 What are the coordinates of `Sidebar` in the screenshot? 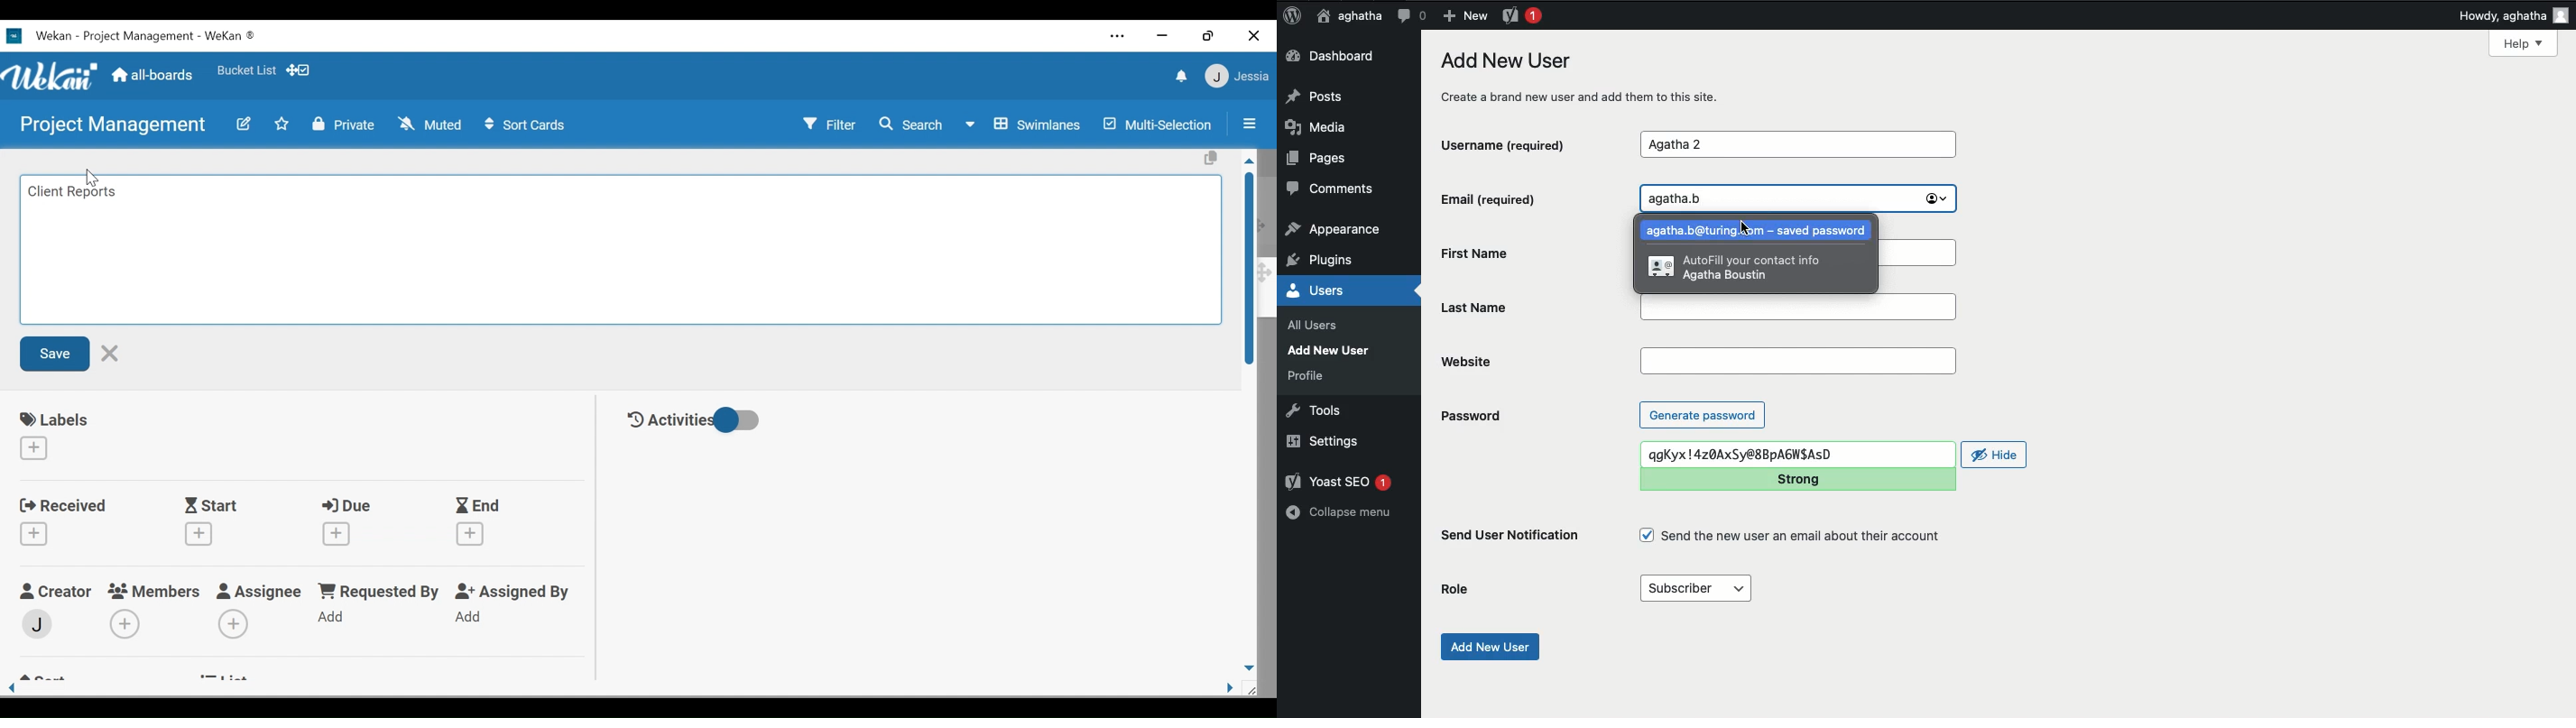 It's located at (1250, 123).